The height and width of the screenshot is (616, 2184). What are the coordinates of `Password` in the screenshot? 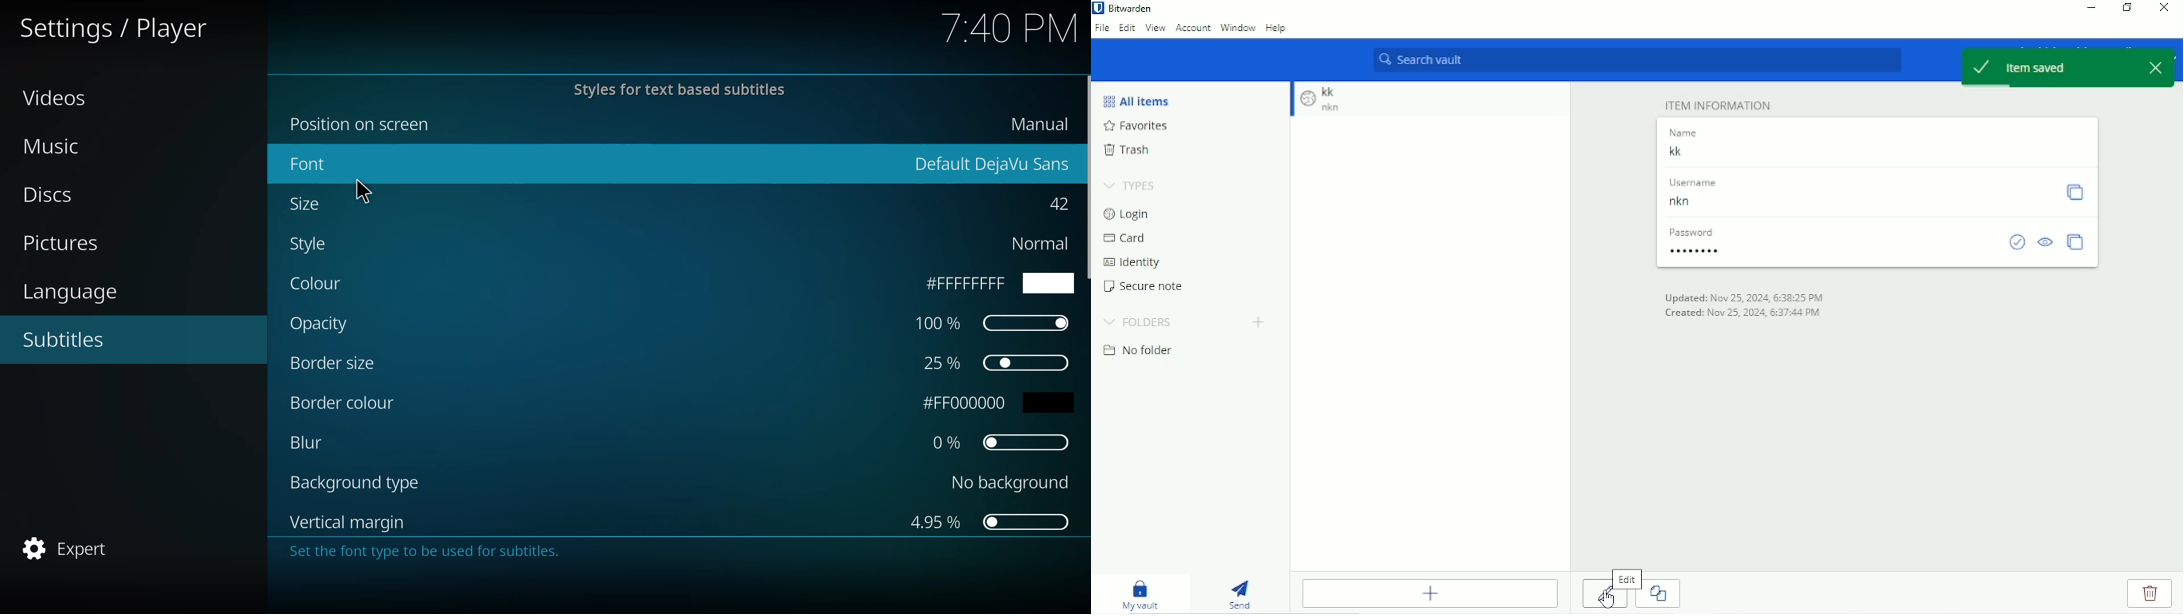 It's located at (1695, 250).